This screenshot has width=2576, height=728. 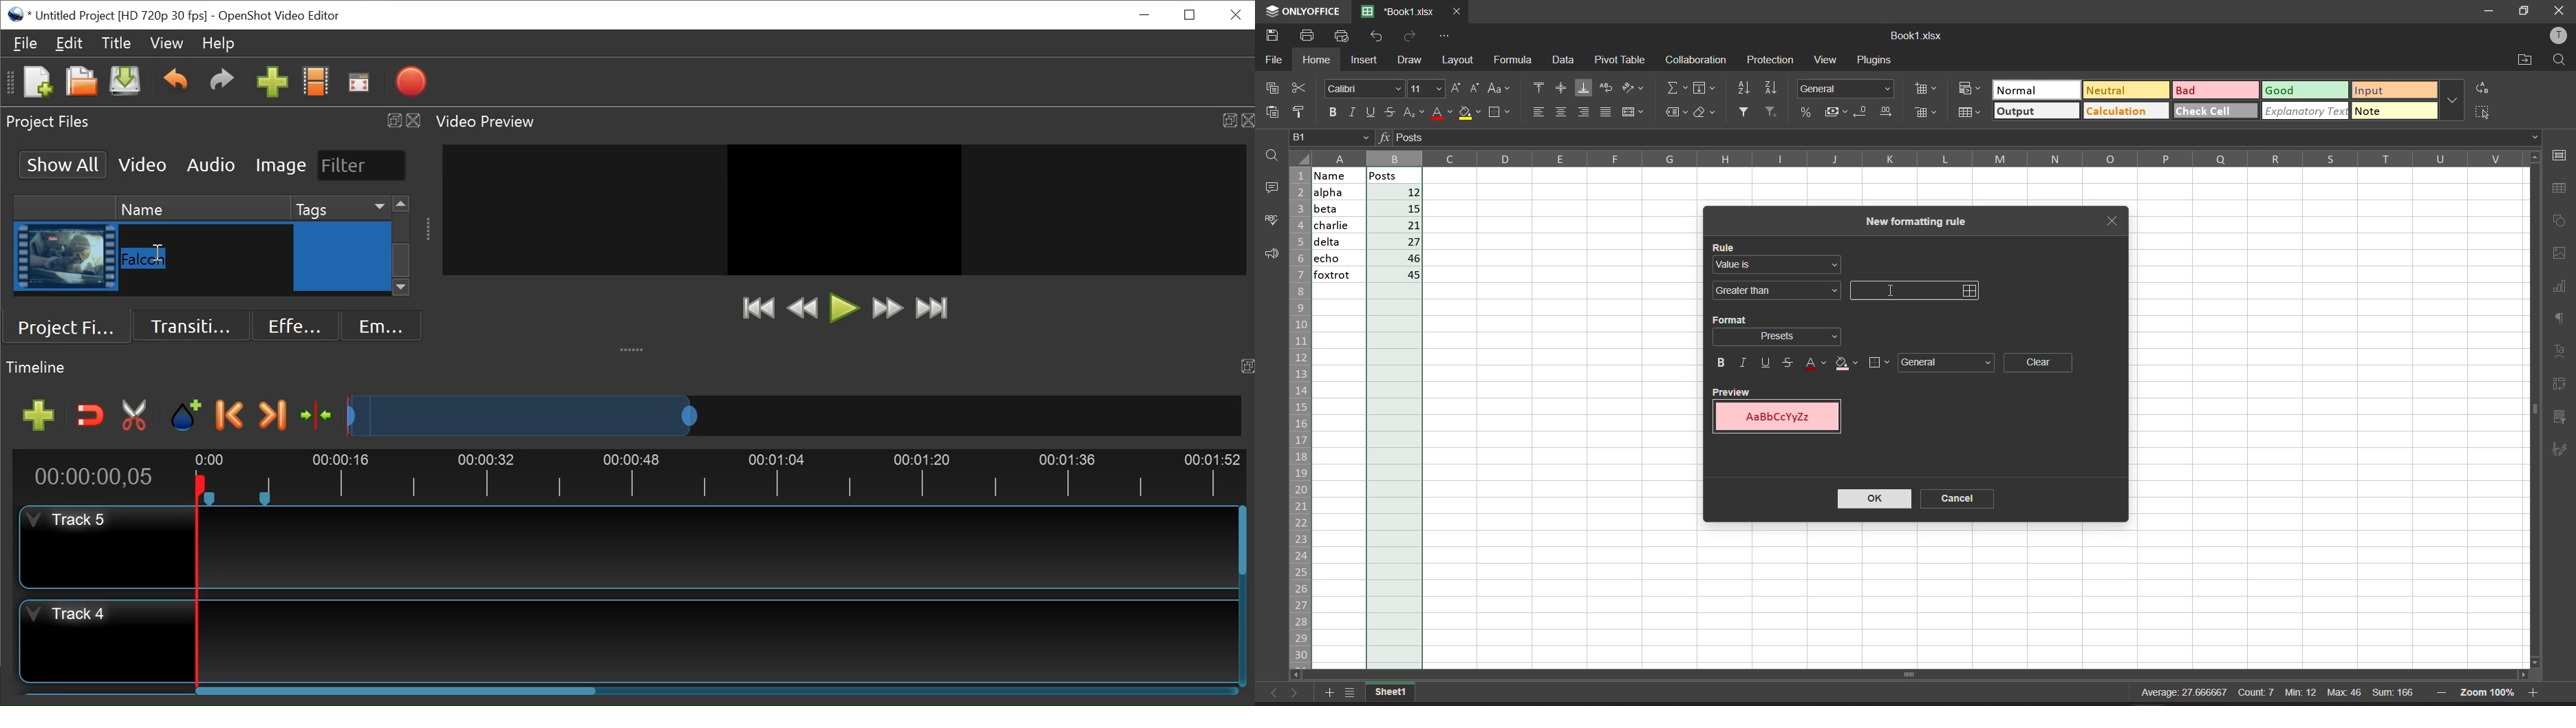 I want to click on align center, so click(x=1560, y=113).